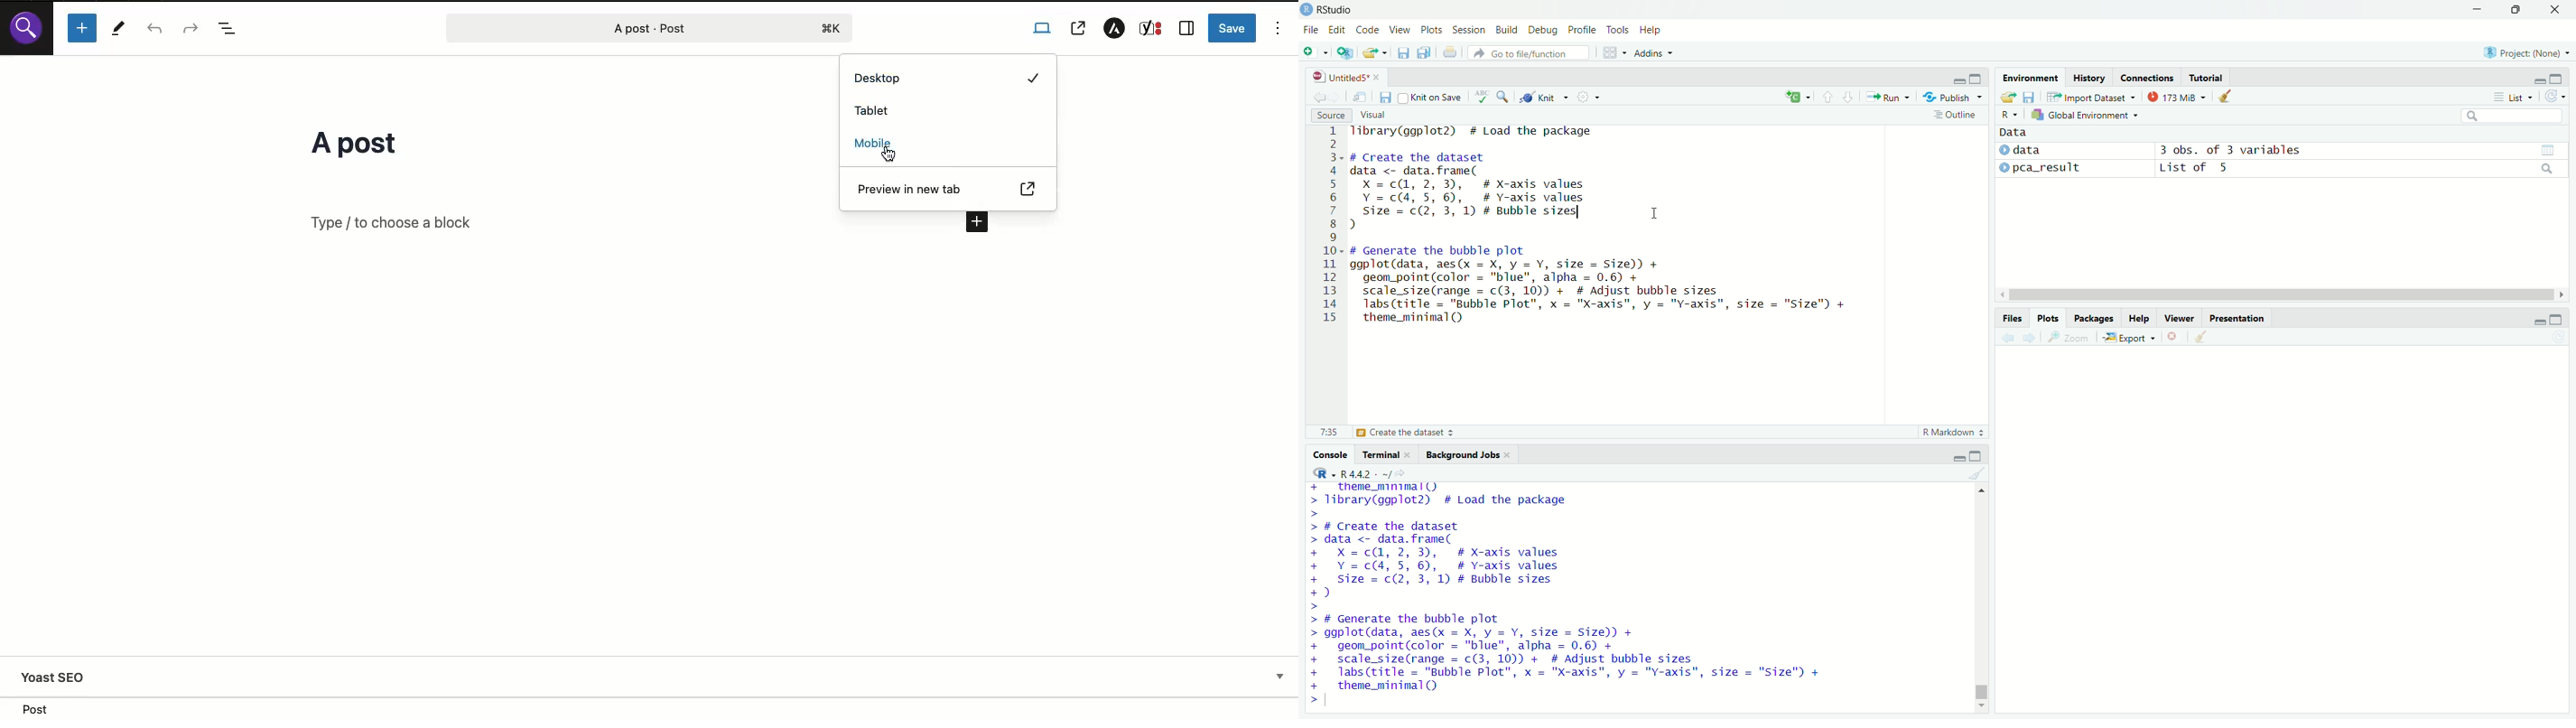 The image size is (2576, 728). What do you see at coordinates (1618, 29) in the screenshot?
I see `tools` at bounding box center [1618, 29].